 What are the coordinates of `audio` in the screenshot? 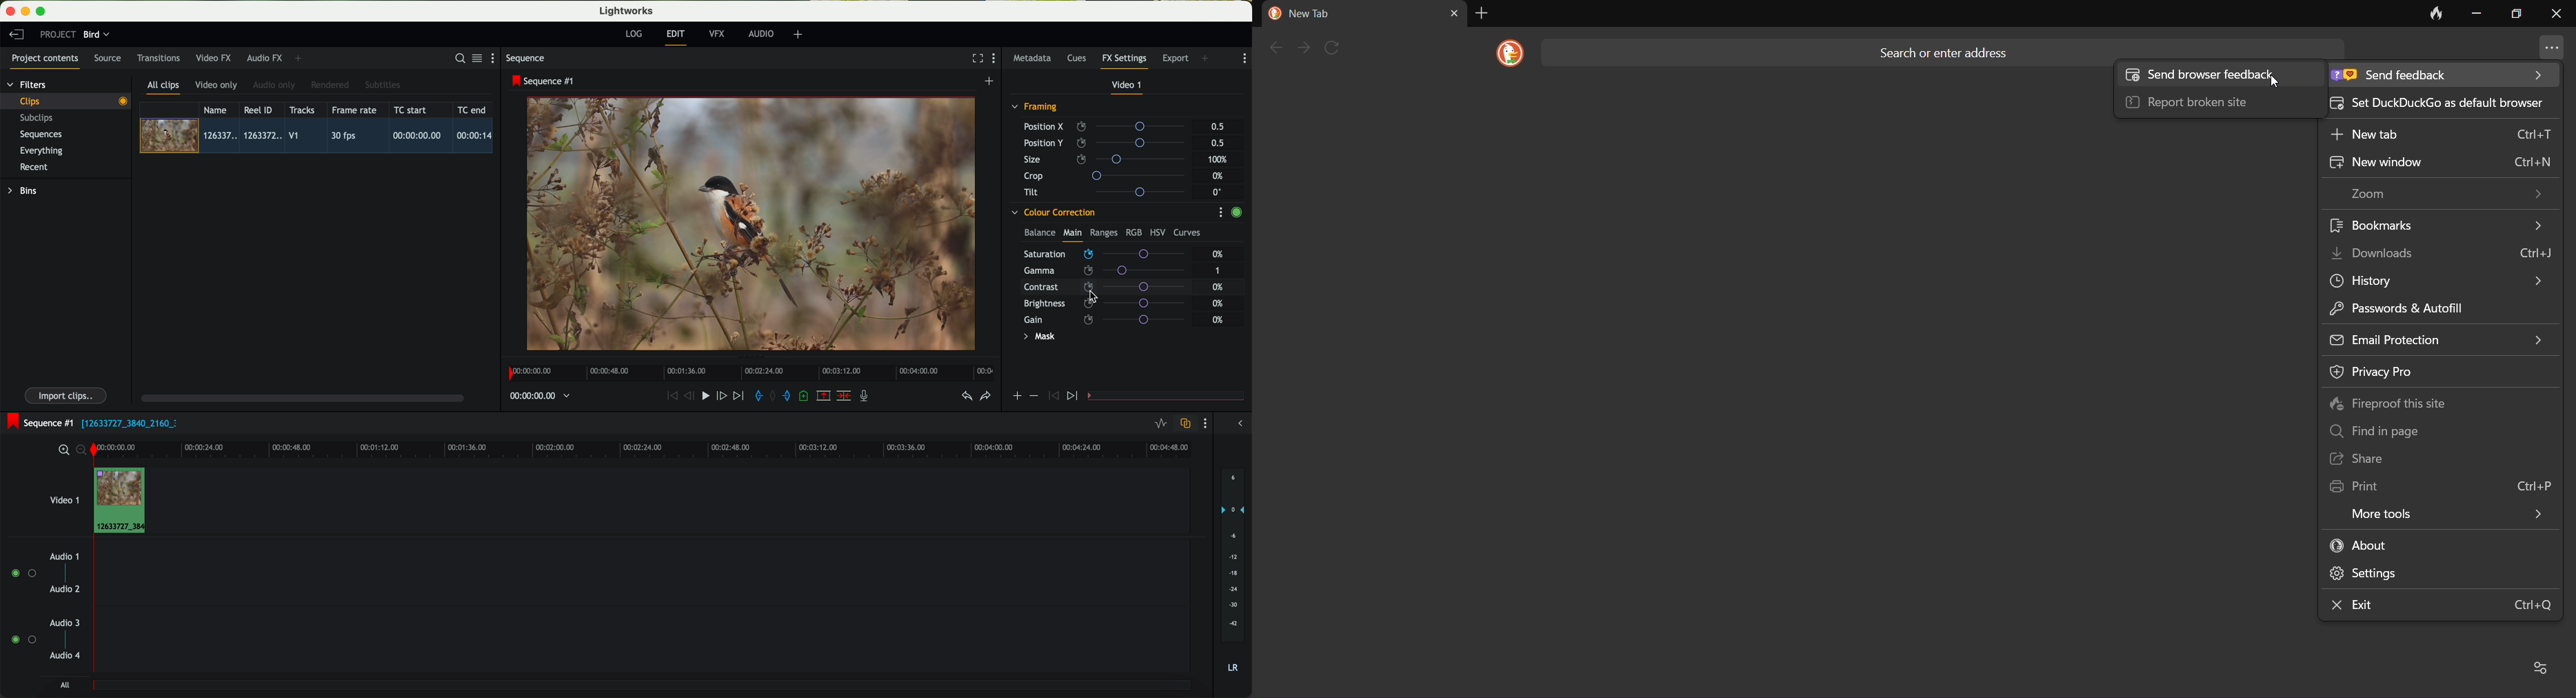 It's located at (761, 33).